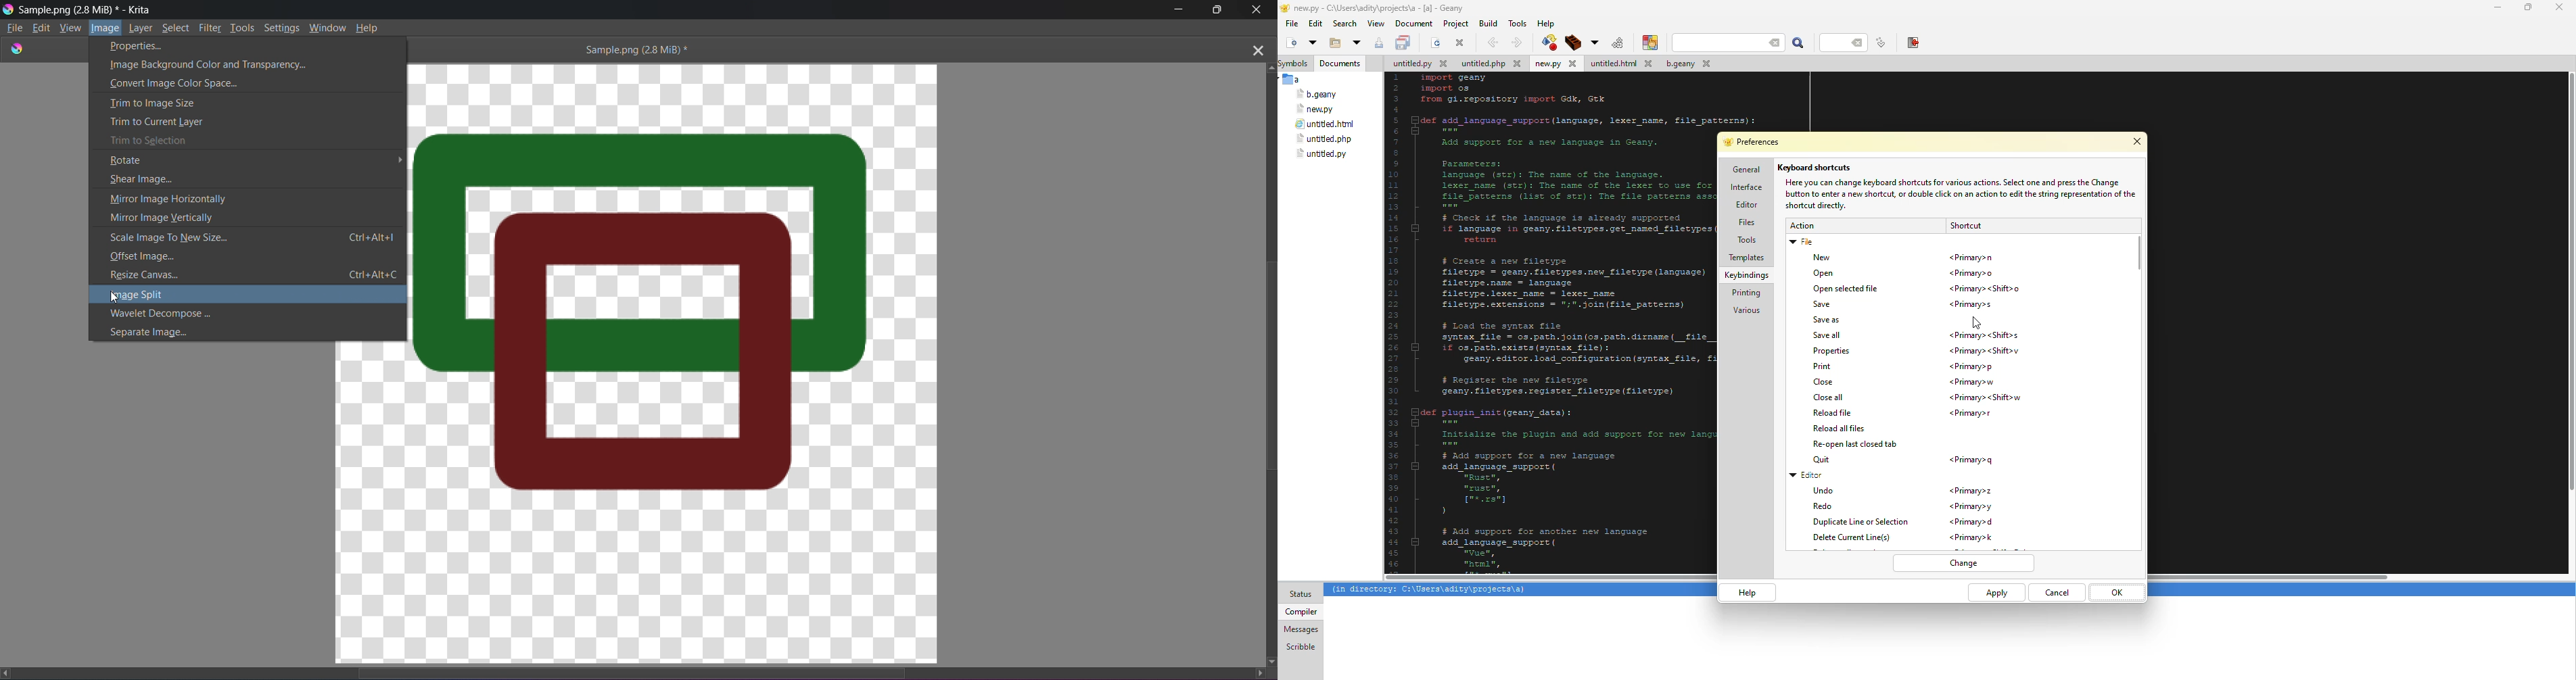  I want to click on a, so click(1293, 79).